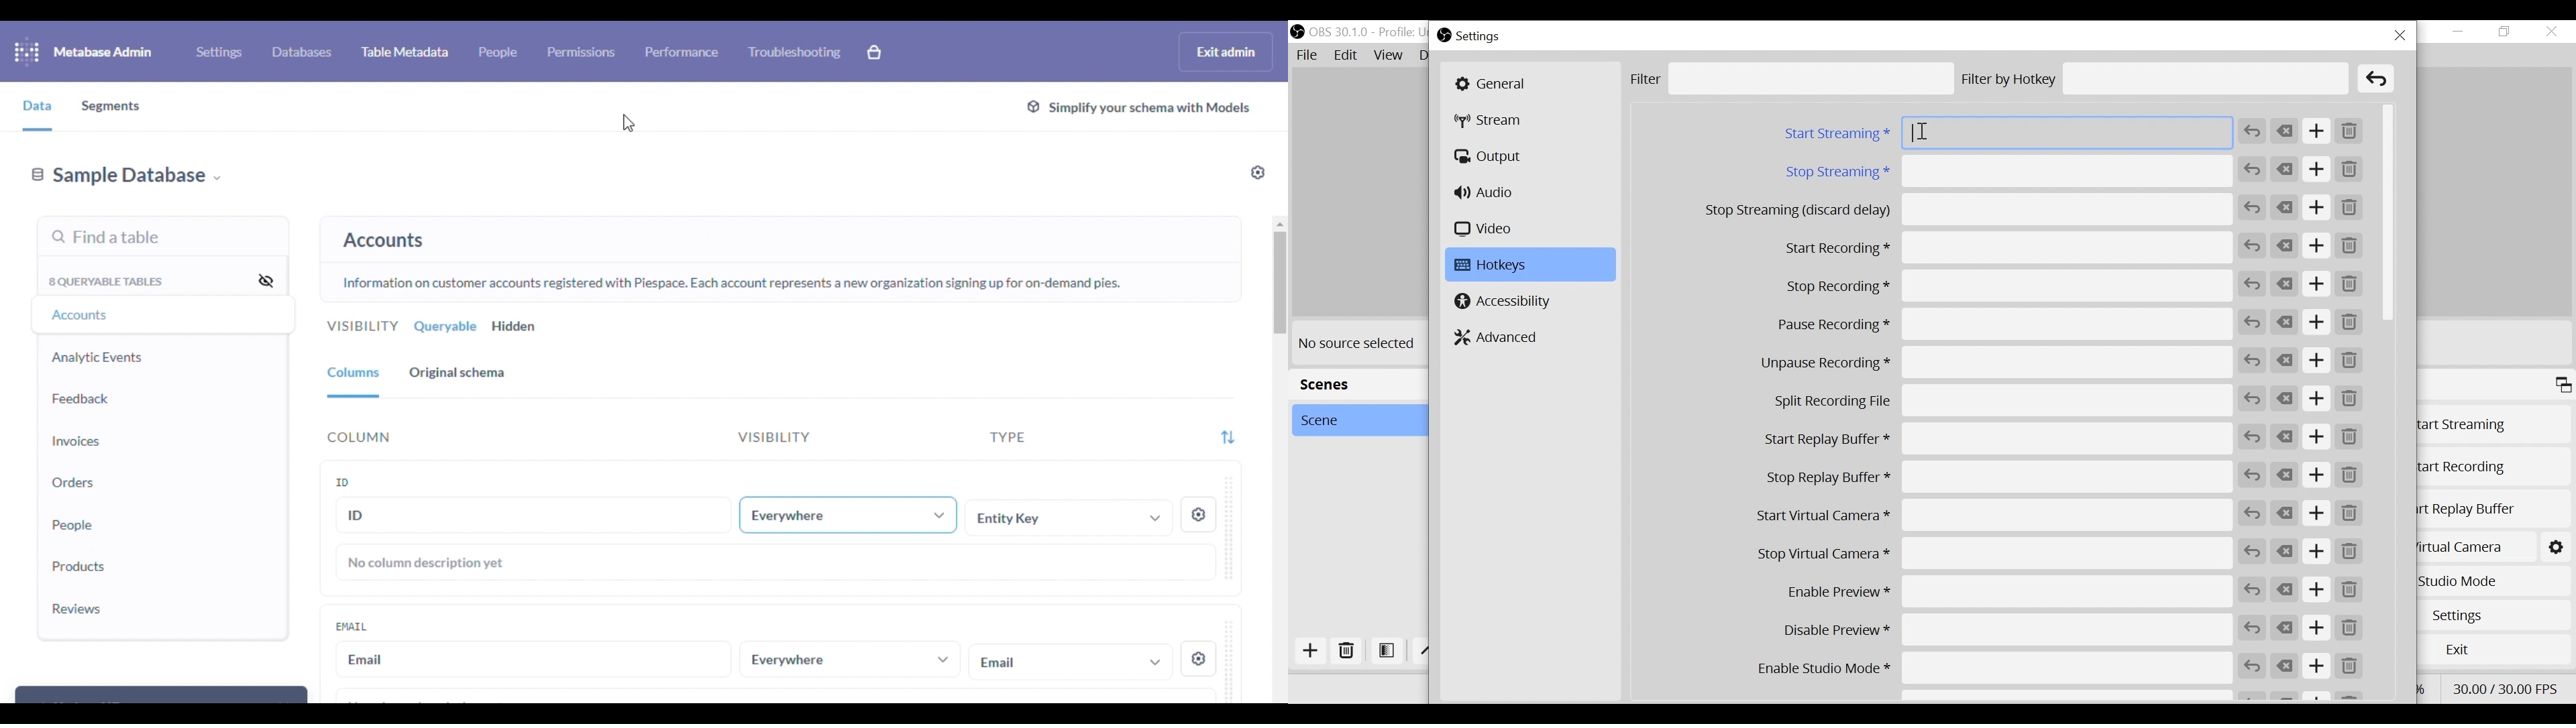 The image size is (2576, 728). Describe the element at coordinates (1994, 591) in the screenshot. I see `Enable Preview` at that location.